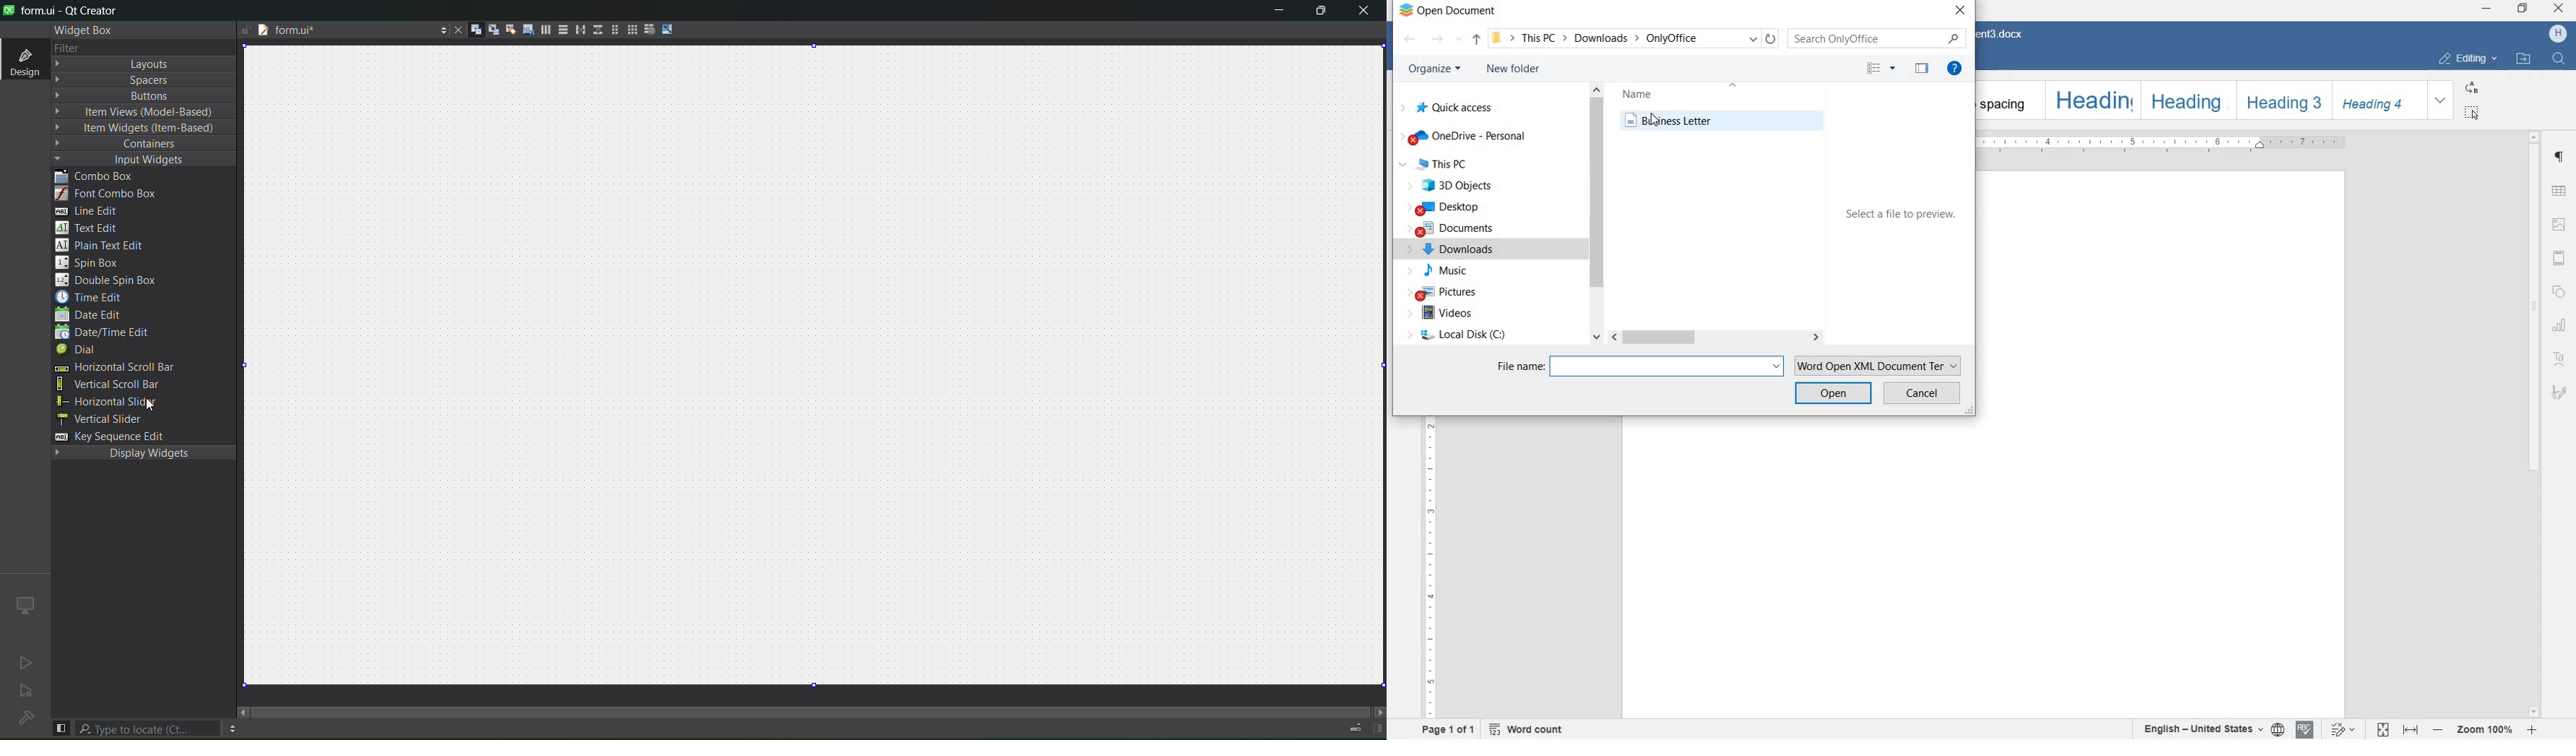  Describe the element at coordinates (1433, 69) in the screenshot. I see `organize` at that location.